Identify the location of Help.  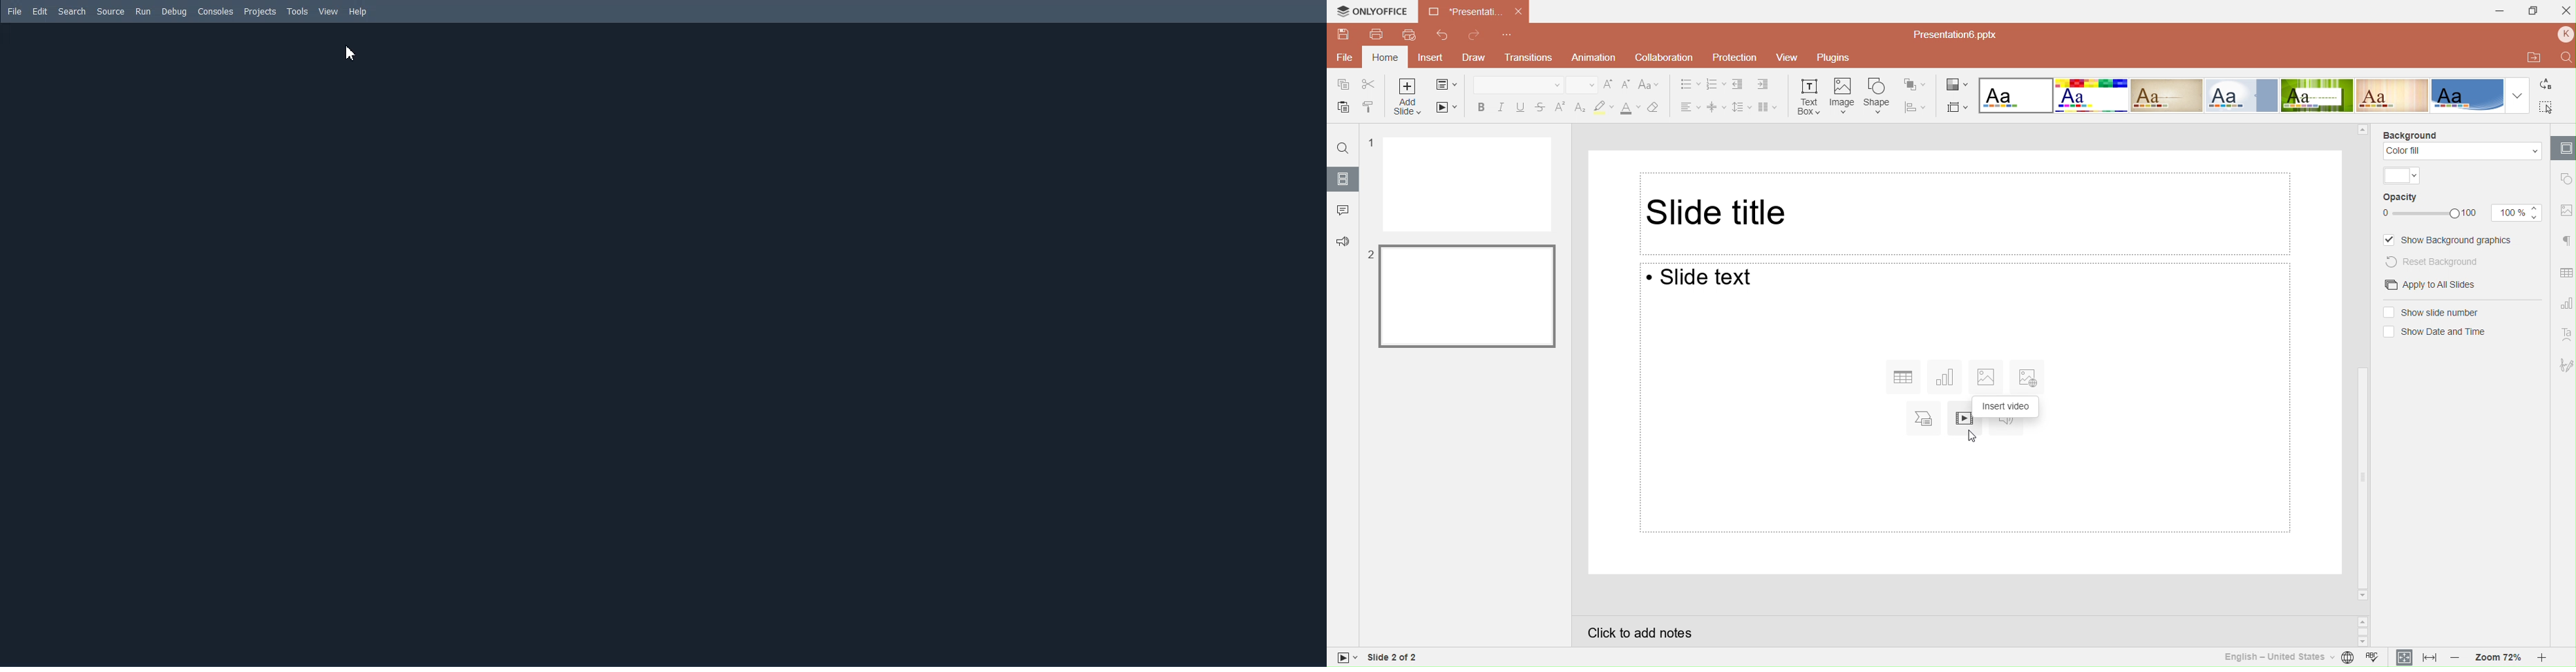
(357, 12).